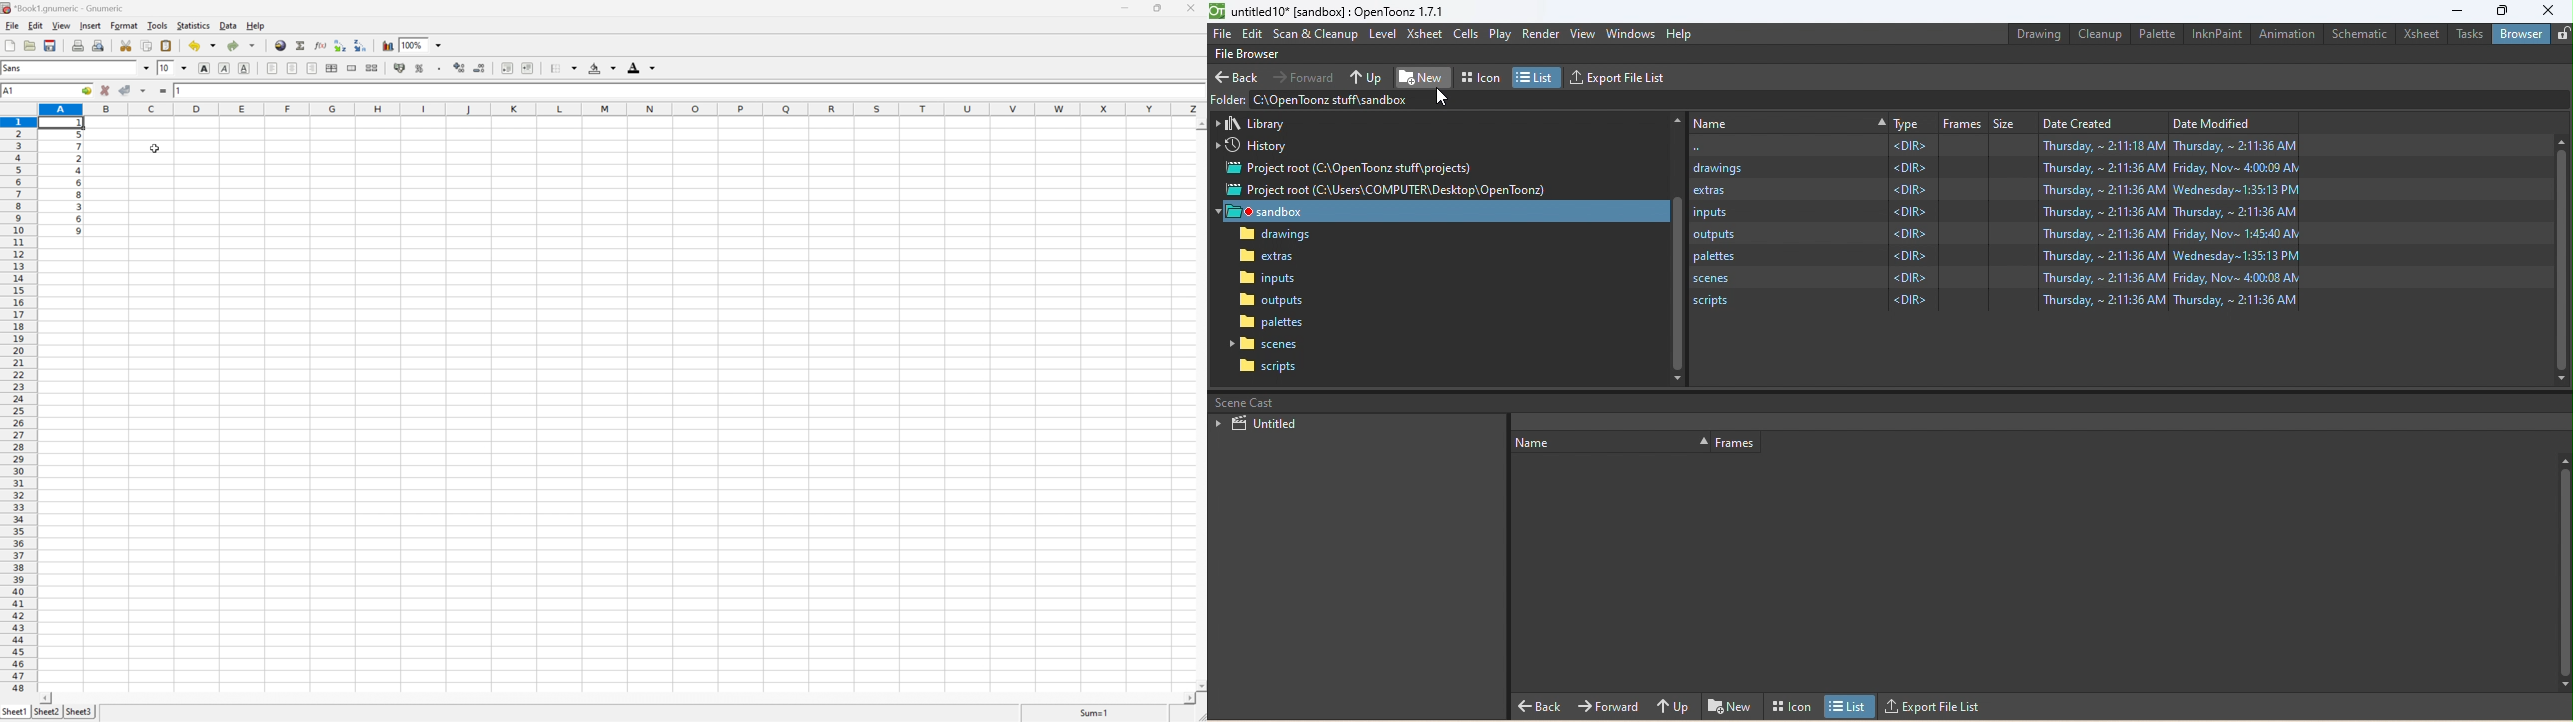 The image size is (2576, 728). Describe the element at coordinates (1585, 34) in the screenshot. I see `View` at that location.